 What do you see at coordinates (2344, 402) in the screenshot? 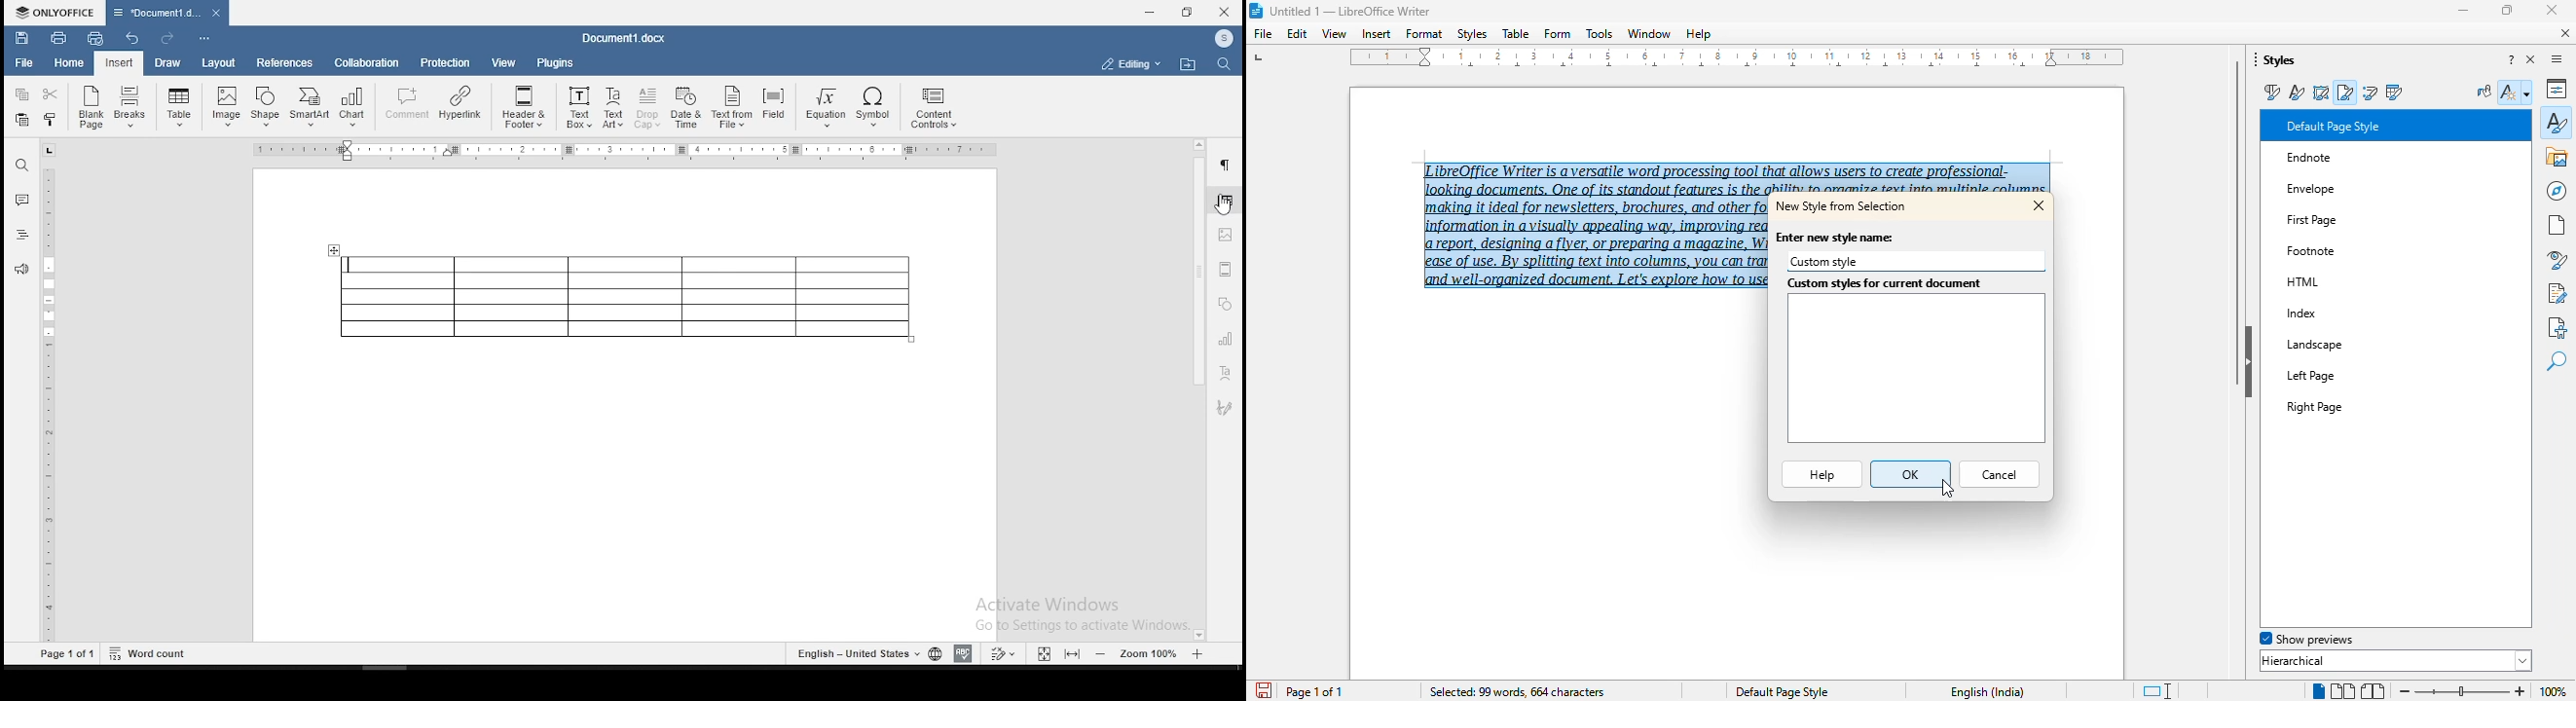
I see `Right Page` at bounding box center [2344, 402].